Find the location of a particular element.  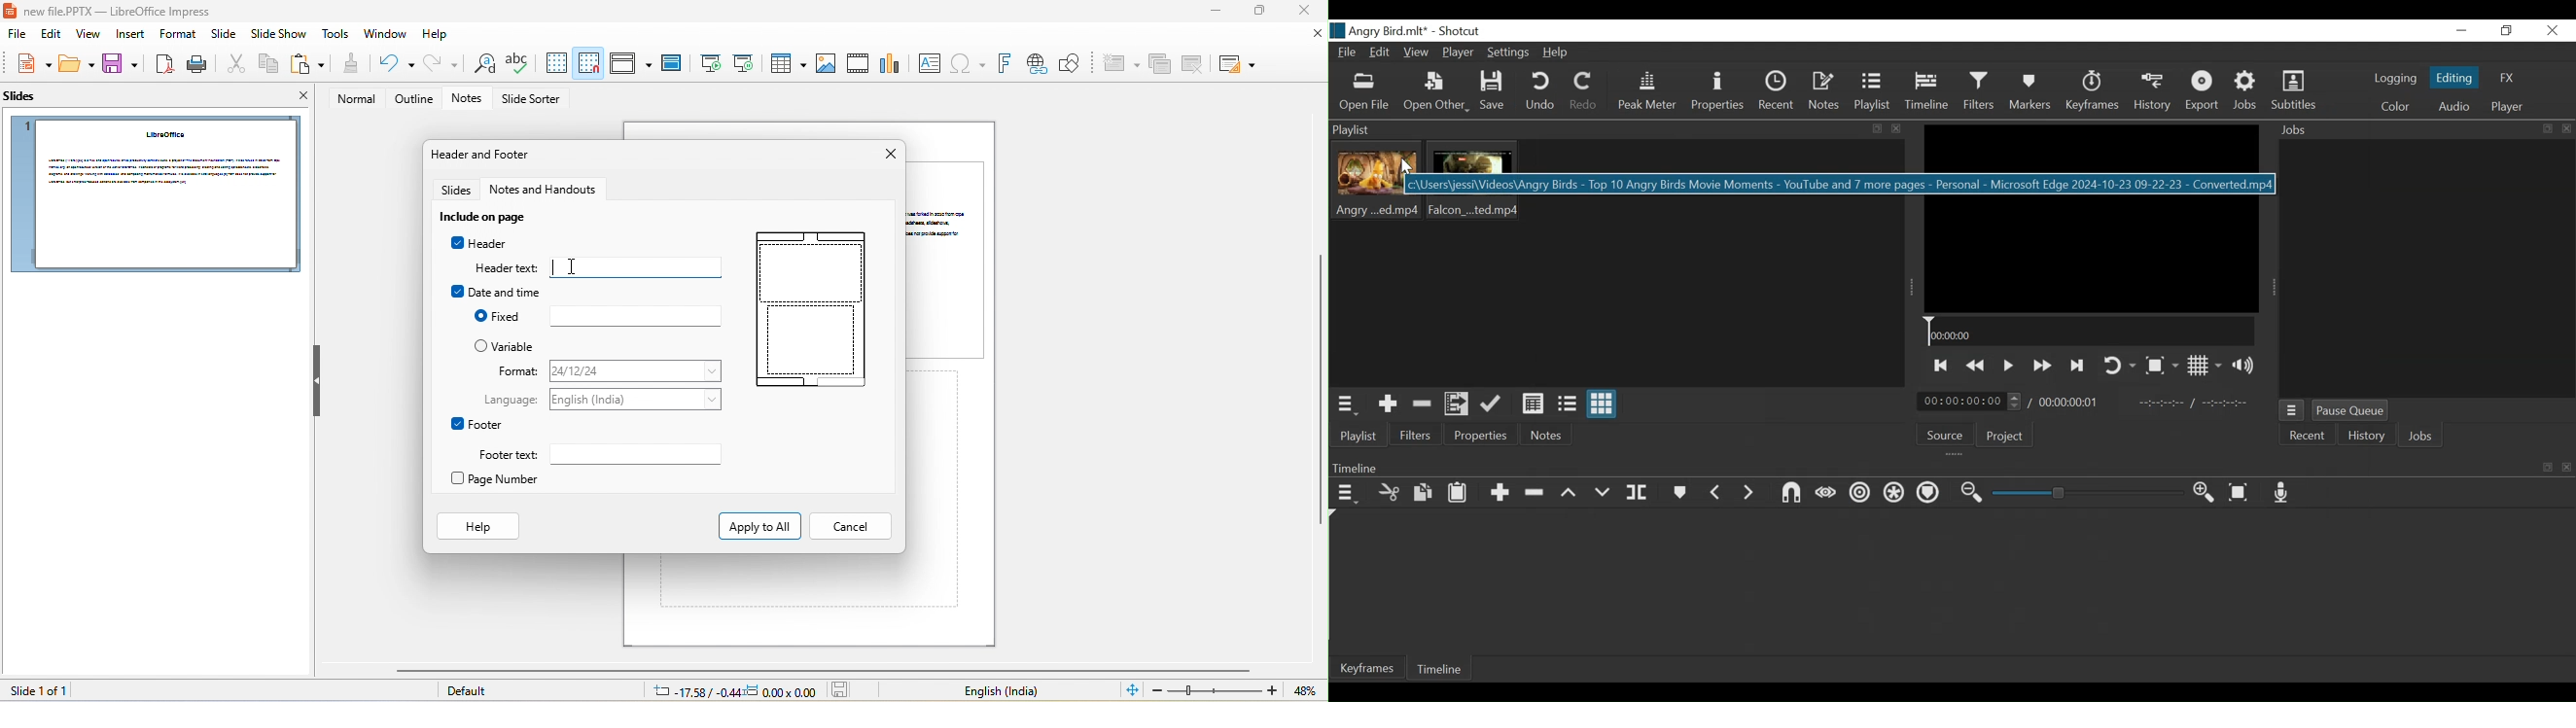

Keyframes is located at coordinates (2092, 93).